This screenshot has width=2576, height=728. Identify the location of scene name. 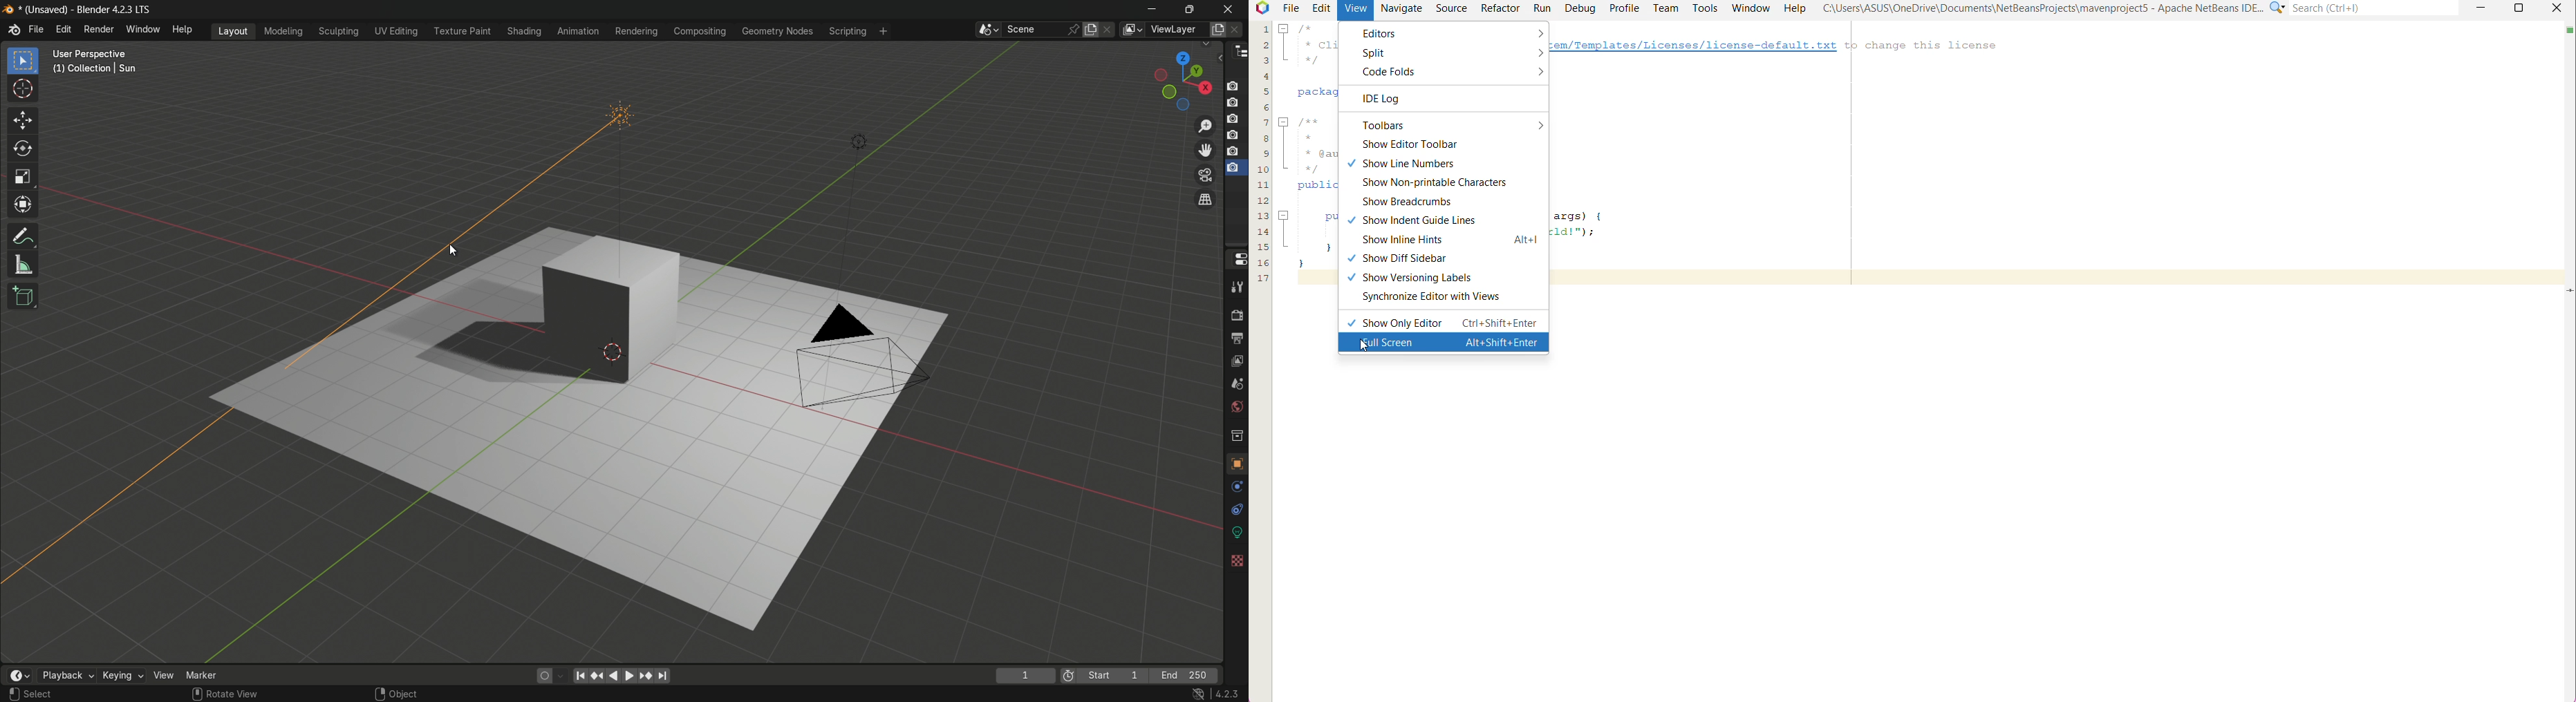
(1033, 30).